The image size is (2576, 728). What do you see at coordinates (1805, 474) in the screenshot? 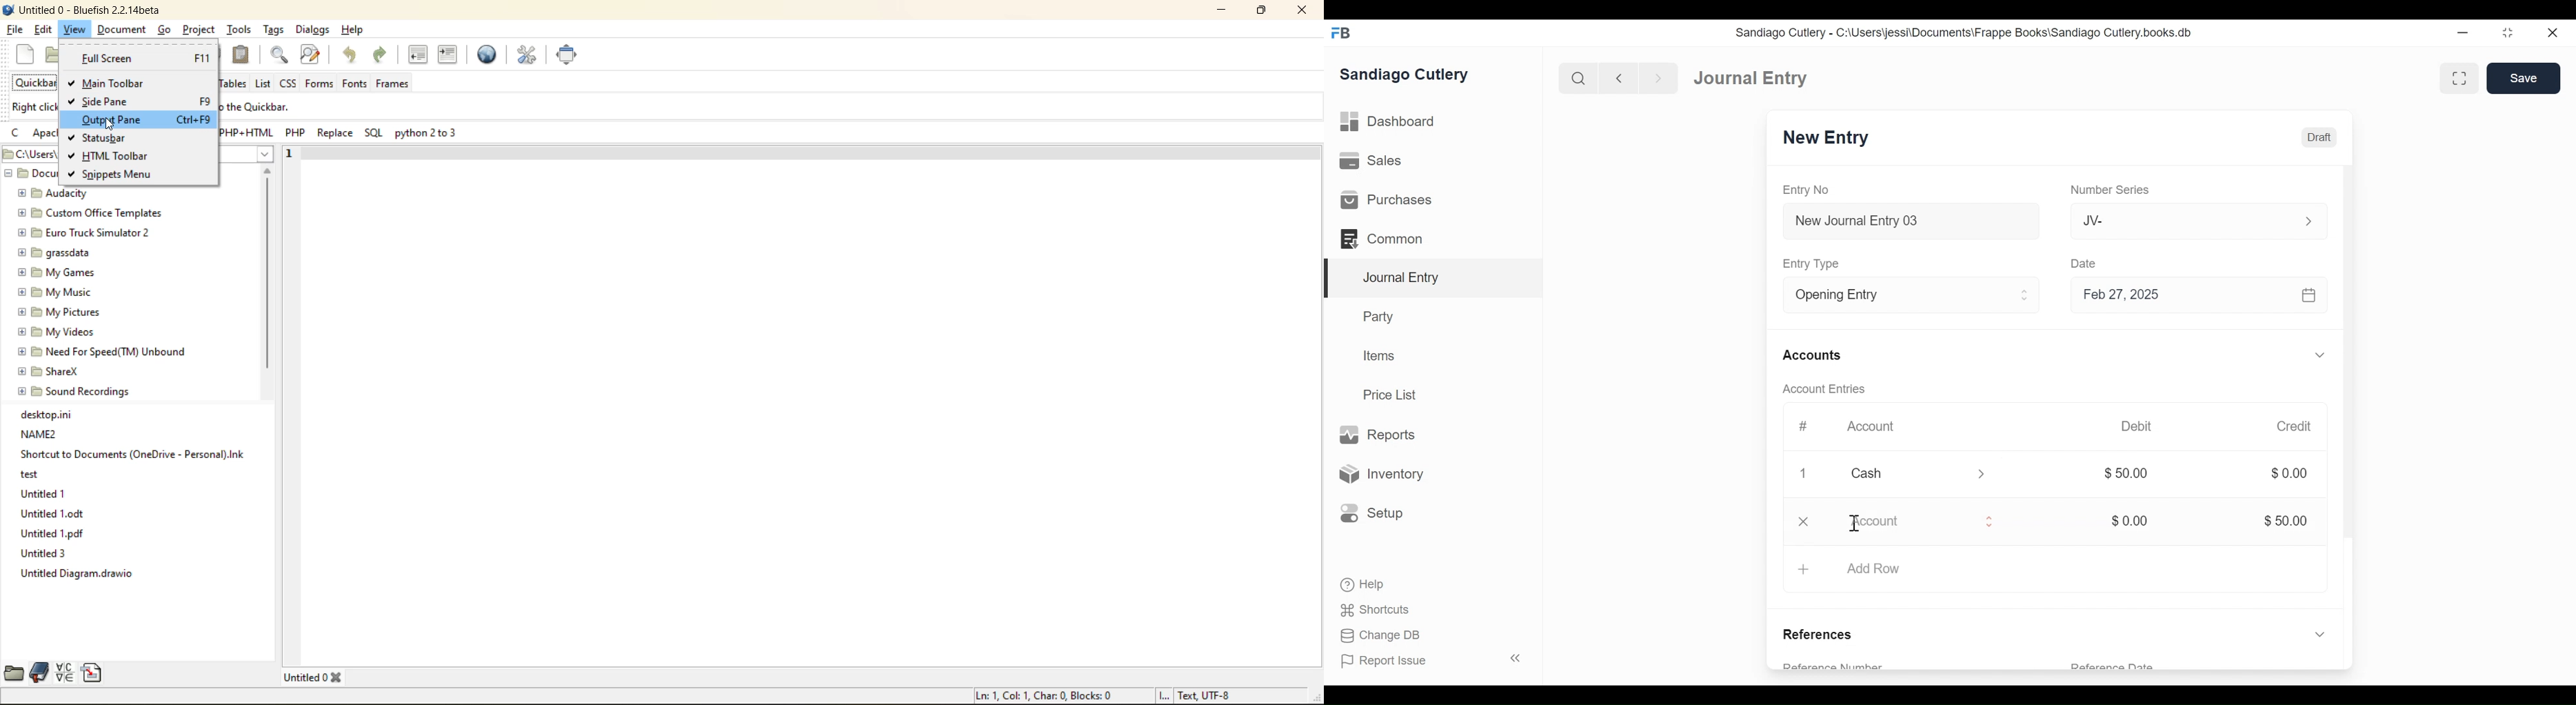
I see `Close` at bounding box center [1805, 474].